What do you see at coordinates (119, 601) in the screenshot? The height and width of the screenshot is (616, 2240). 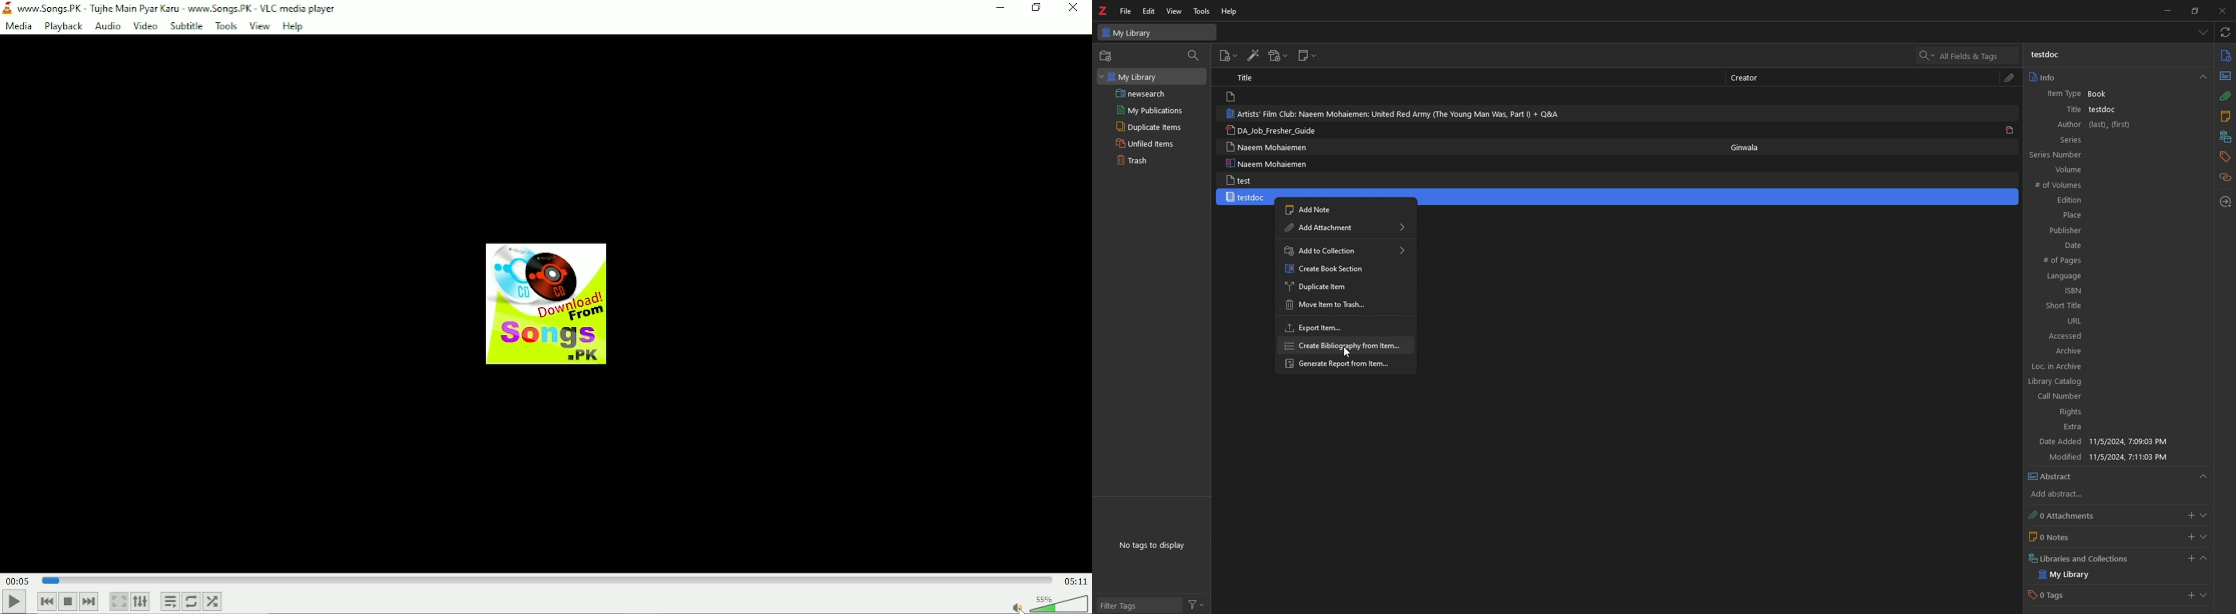 I see `Toggle video in fullscreen` at bounding box center [119, 601].